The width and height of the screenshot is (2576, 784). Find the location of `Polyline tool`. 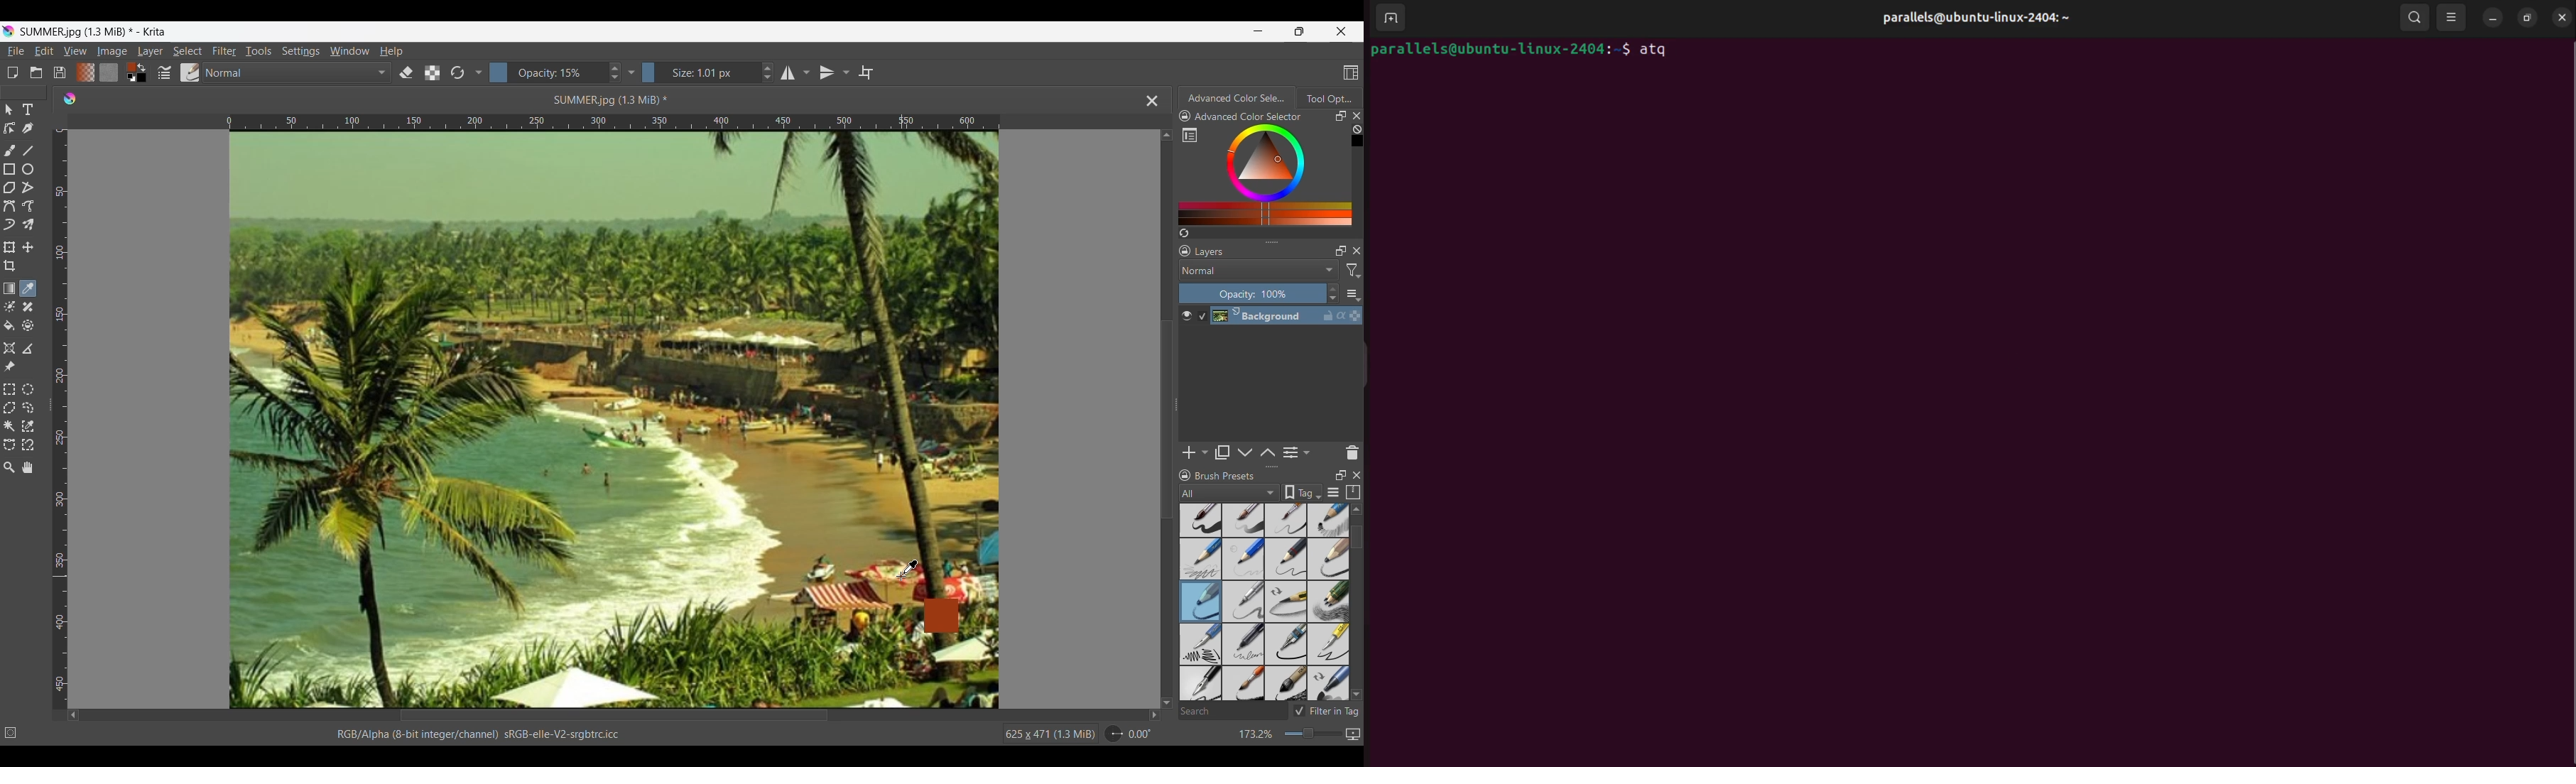

Polyline tool is located at coordinates (28, 187).